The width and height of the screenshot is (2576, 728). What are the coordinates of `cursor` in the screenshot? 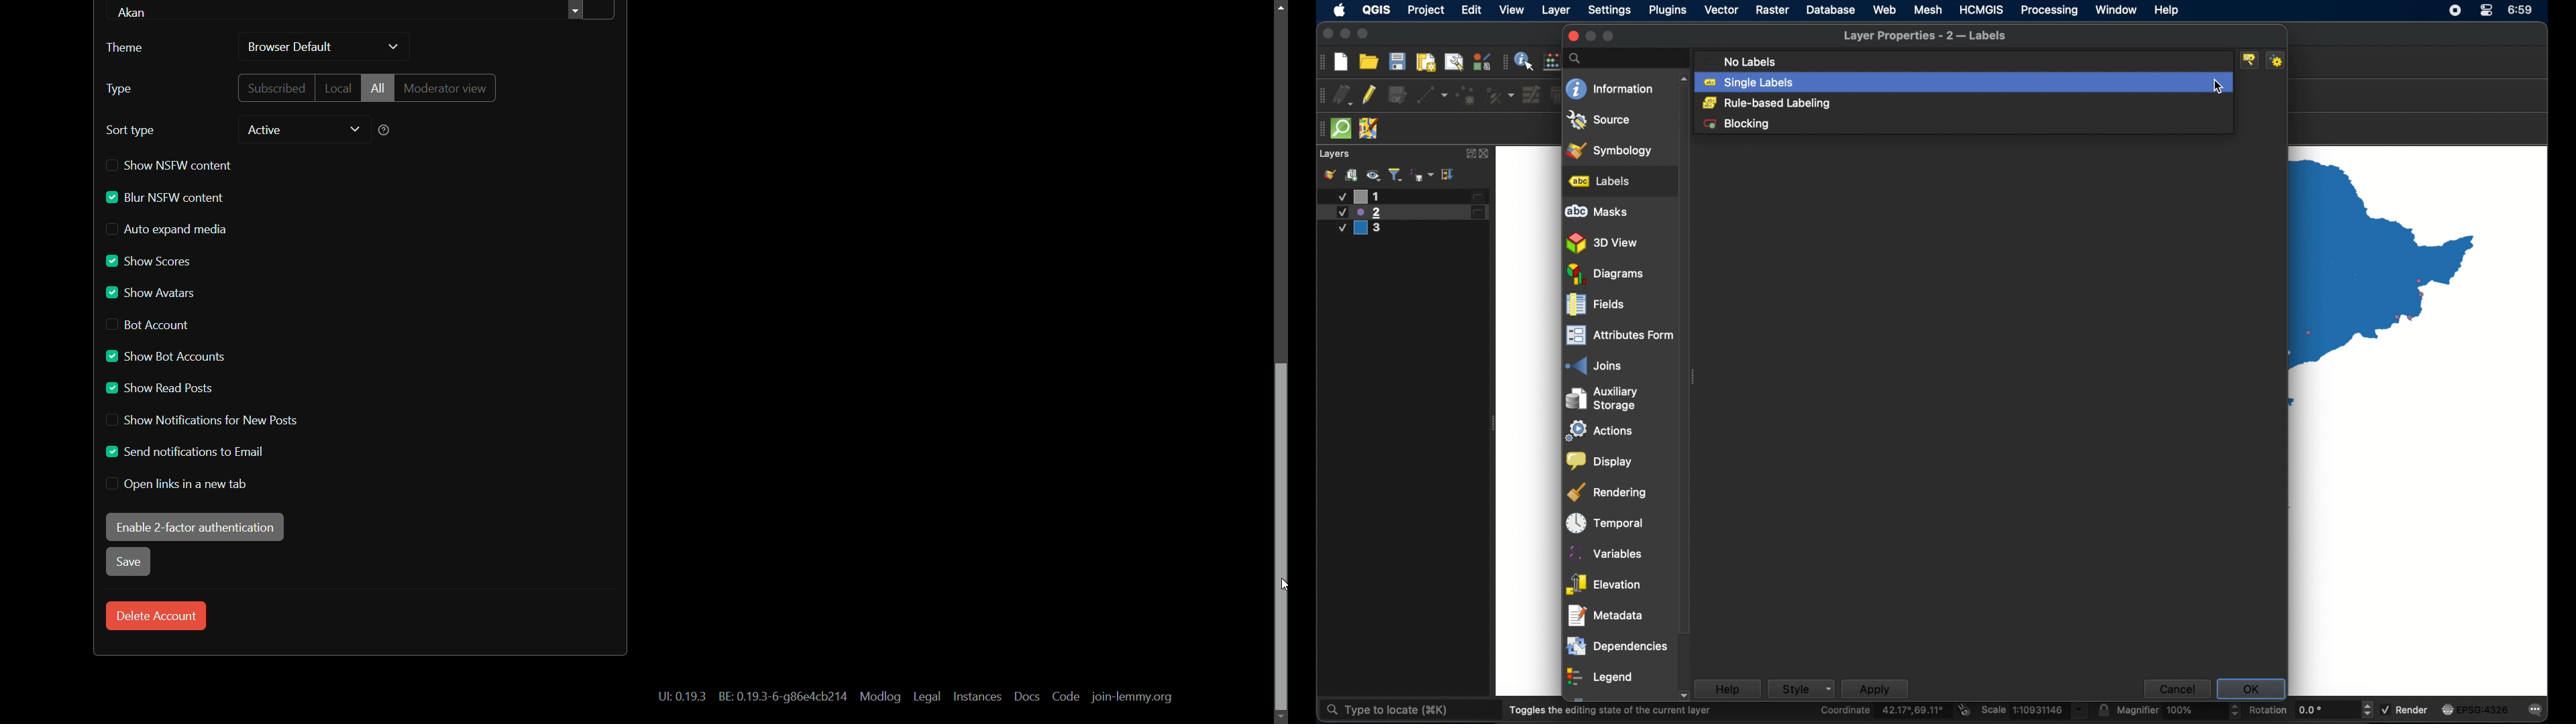 It's located at (1285, 585).